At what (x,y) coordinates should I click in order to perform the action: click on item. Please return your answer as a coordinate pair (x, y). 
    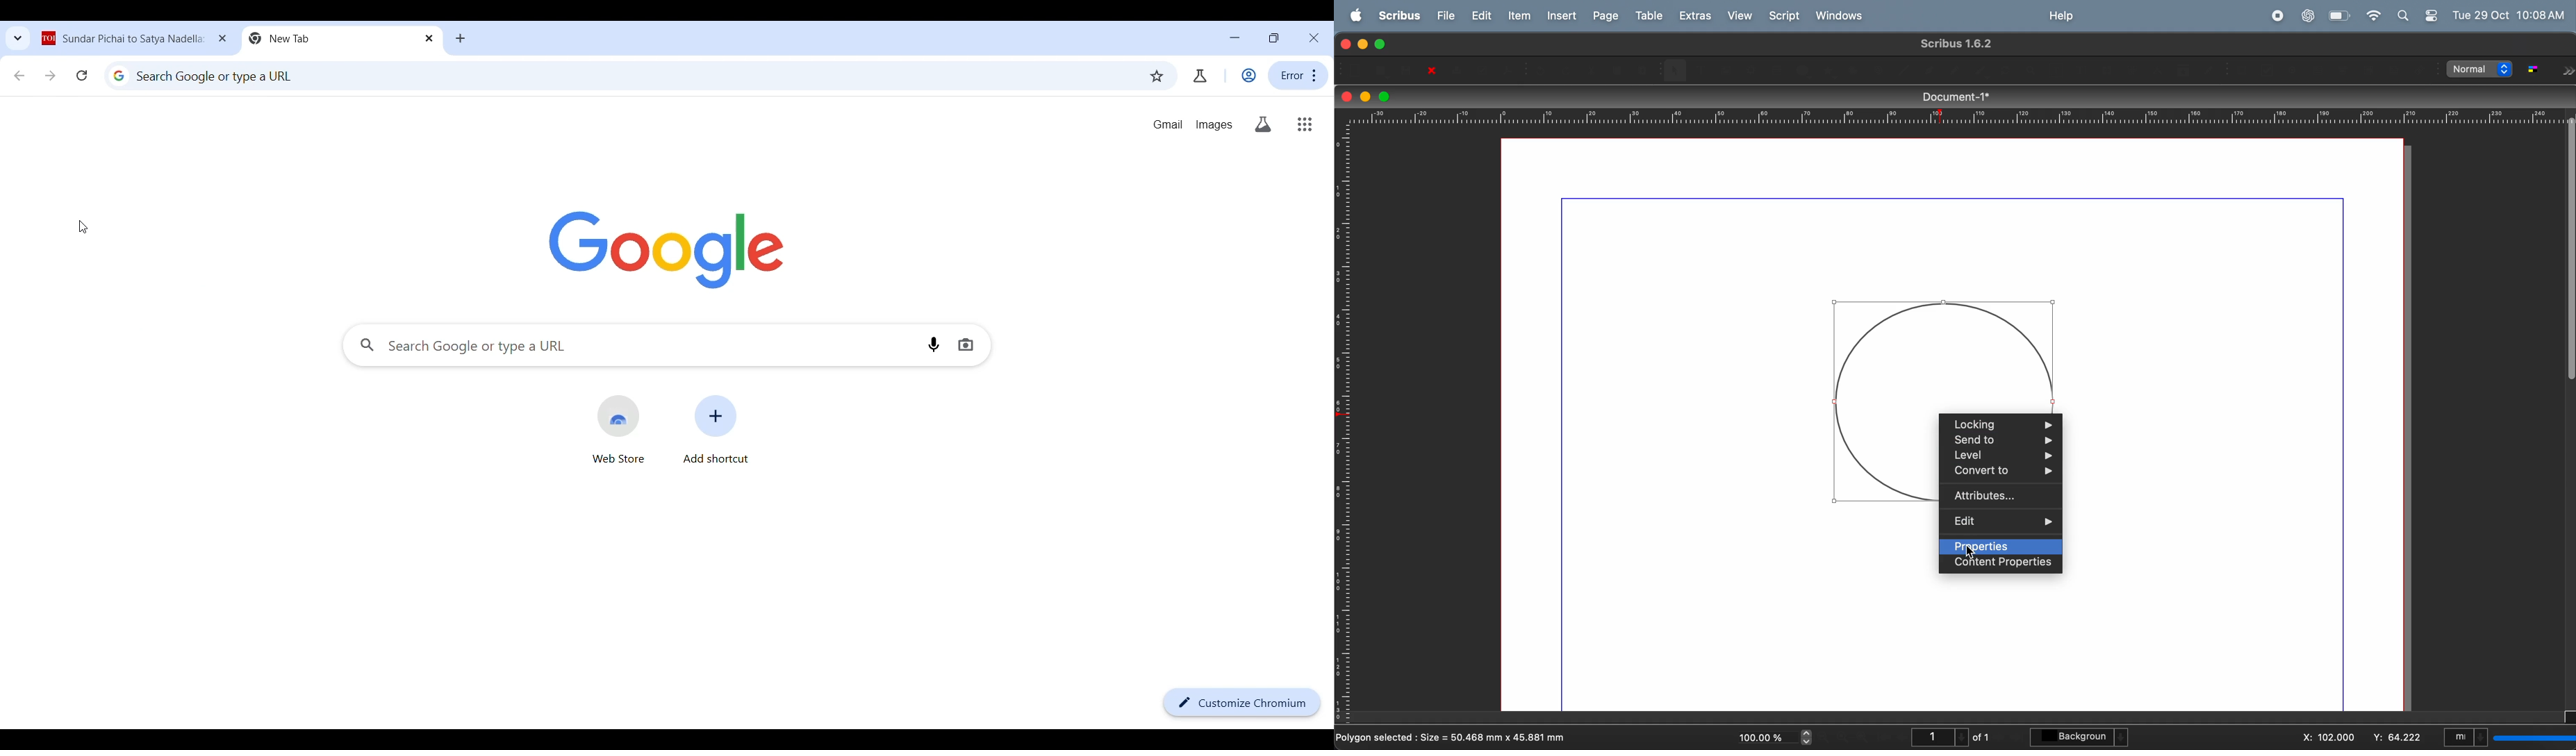
    Looking at the image, I should click on (1516, 16).